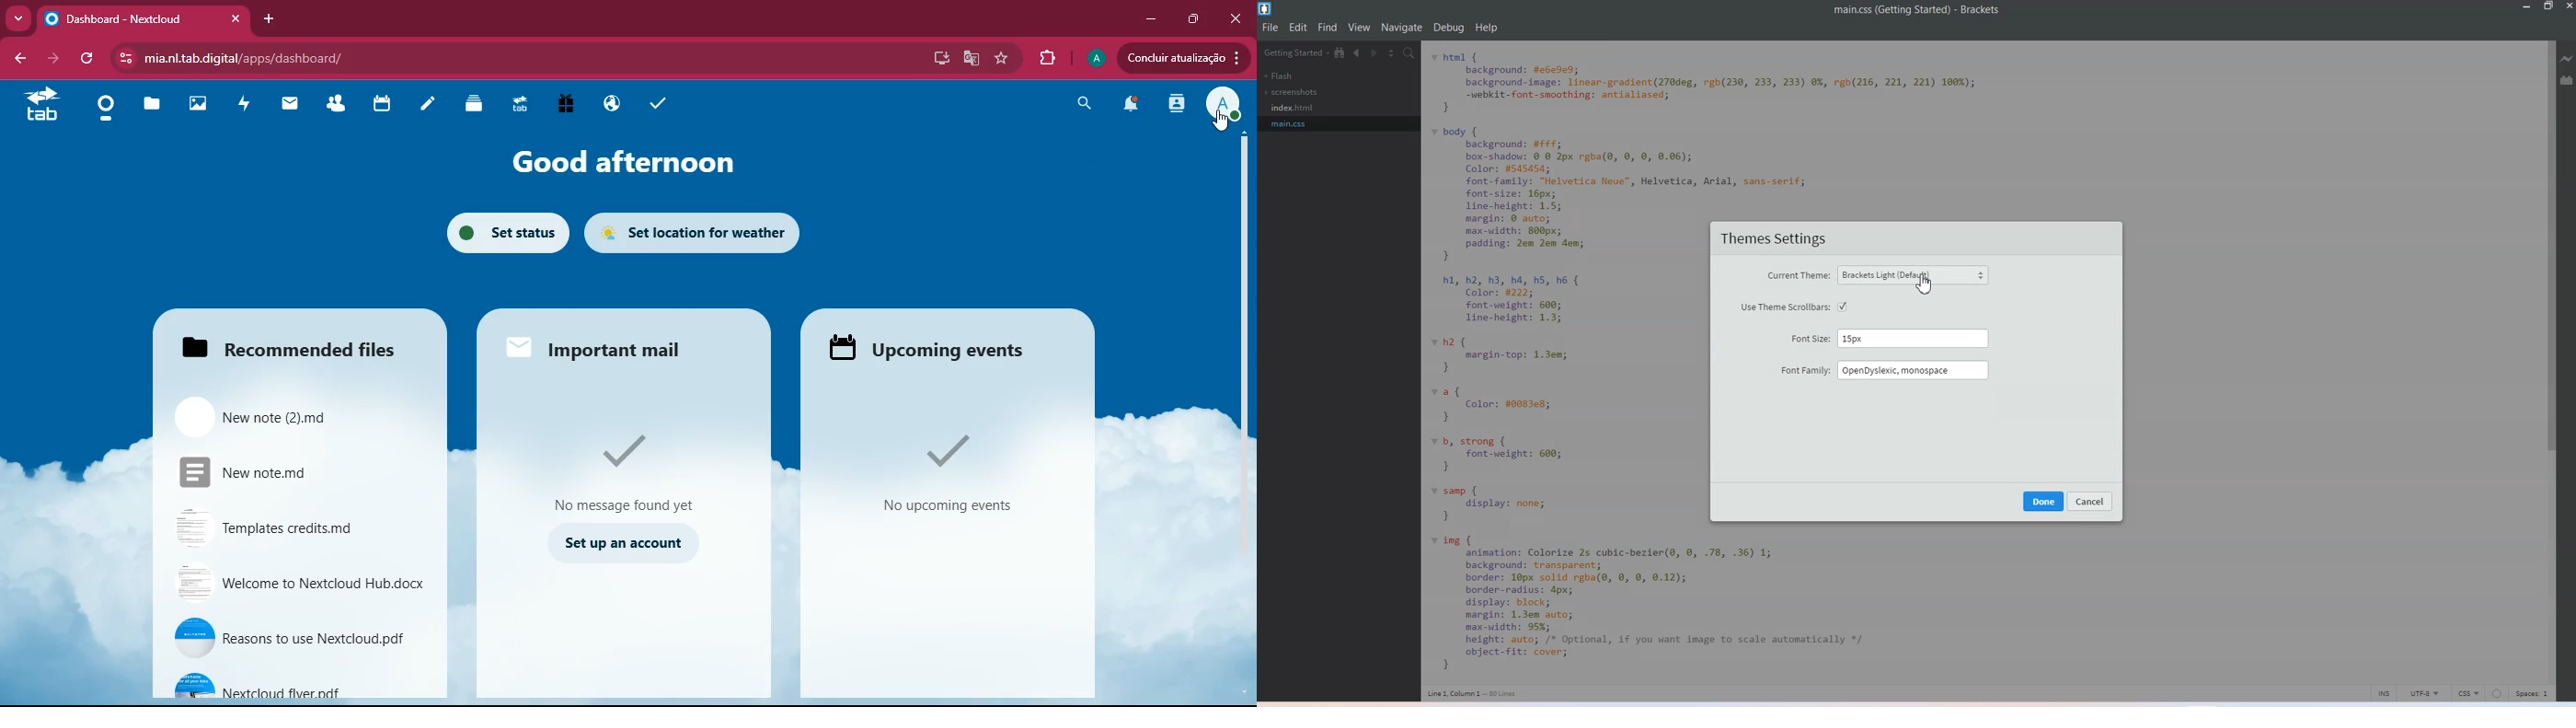 This screenshot has height=728, width=2576. I want to click on notifications, so click(1133, 105).